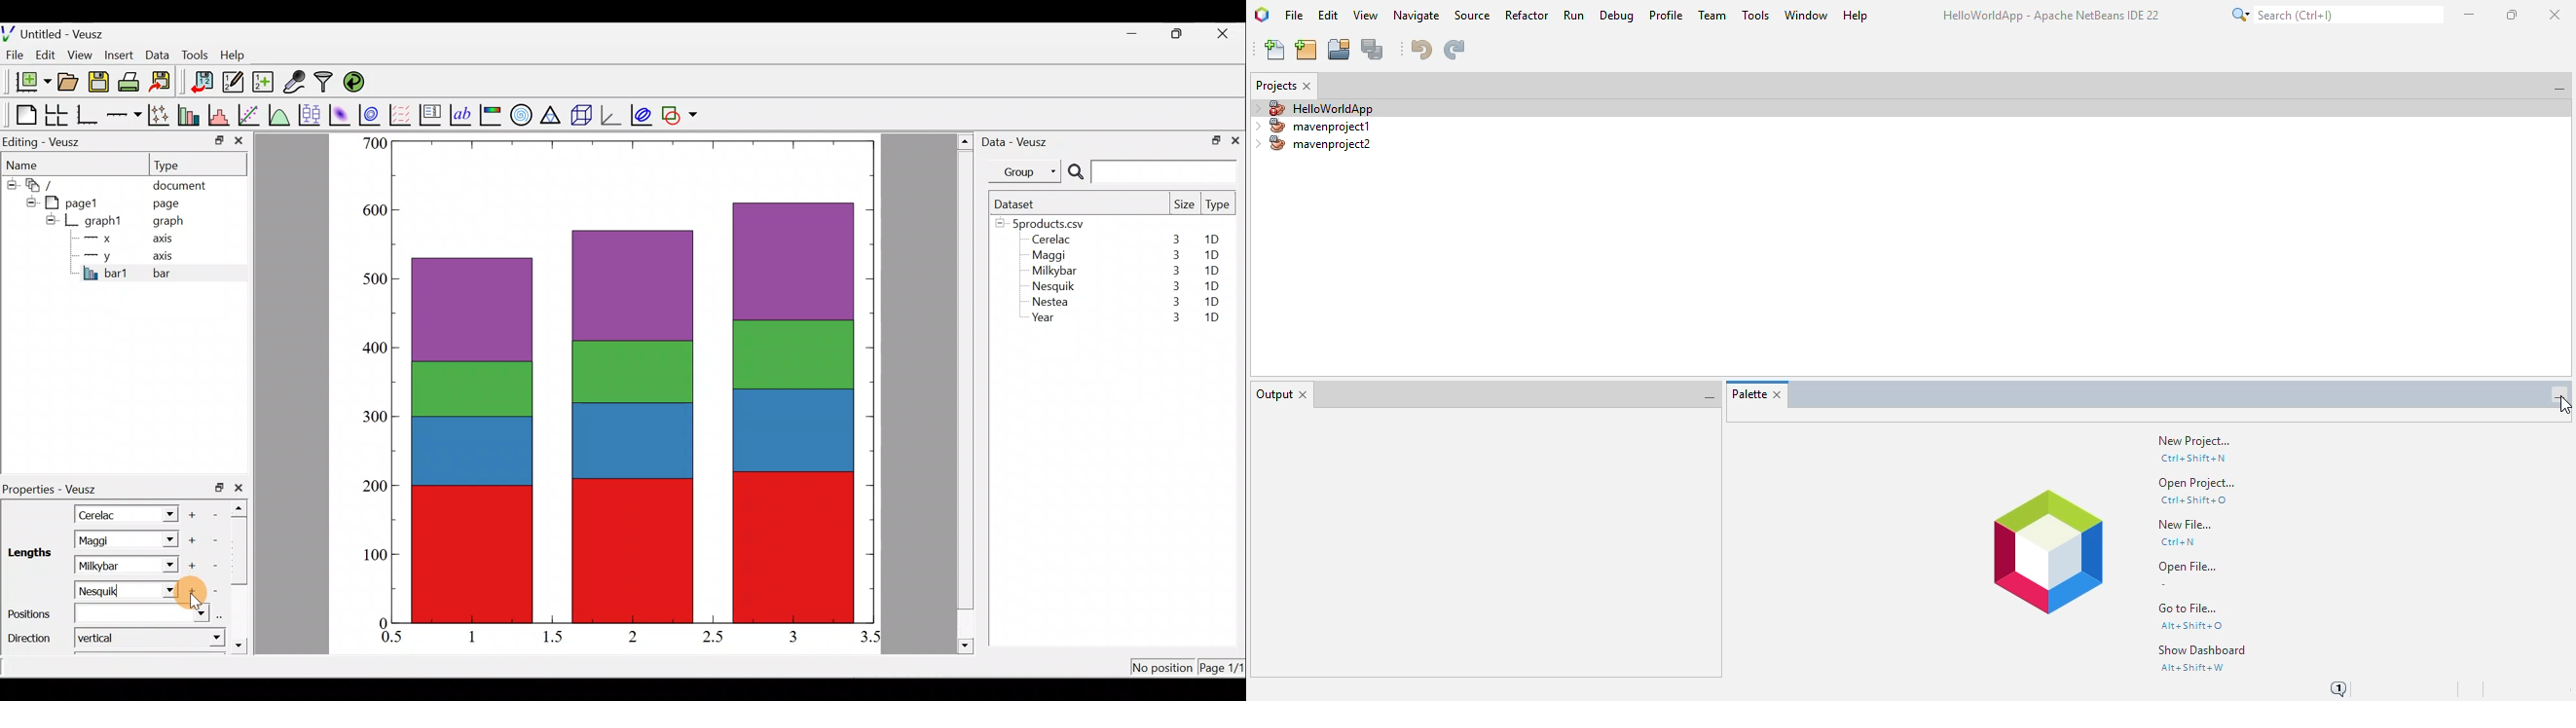 This screenshot has height=728, width=2576. Describe the element at coordinates (58, 32) in the screenshot. I see `Untitled - Veusz` at that location.